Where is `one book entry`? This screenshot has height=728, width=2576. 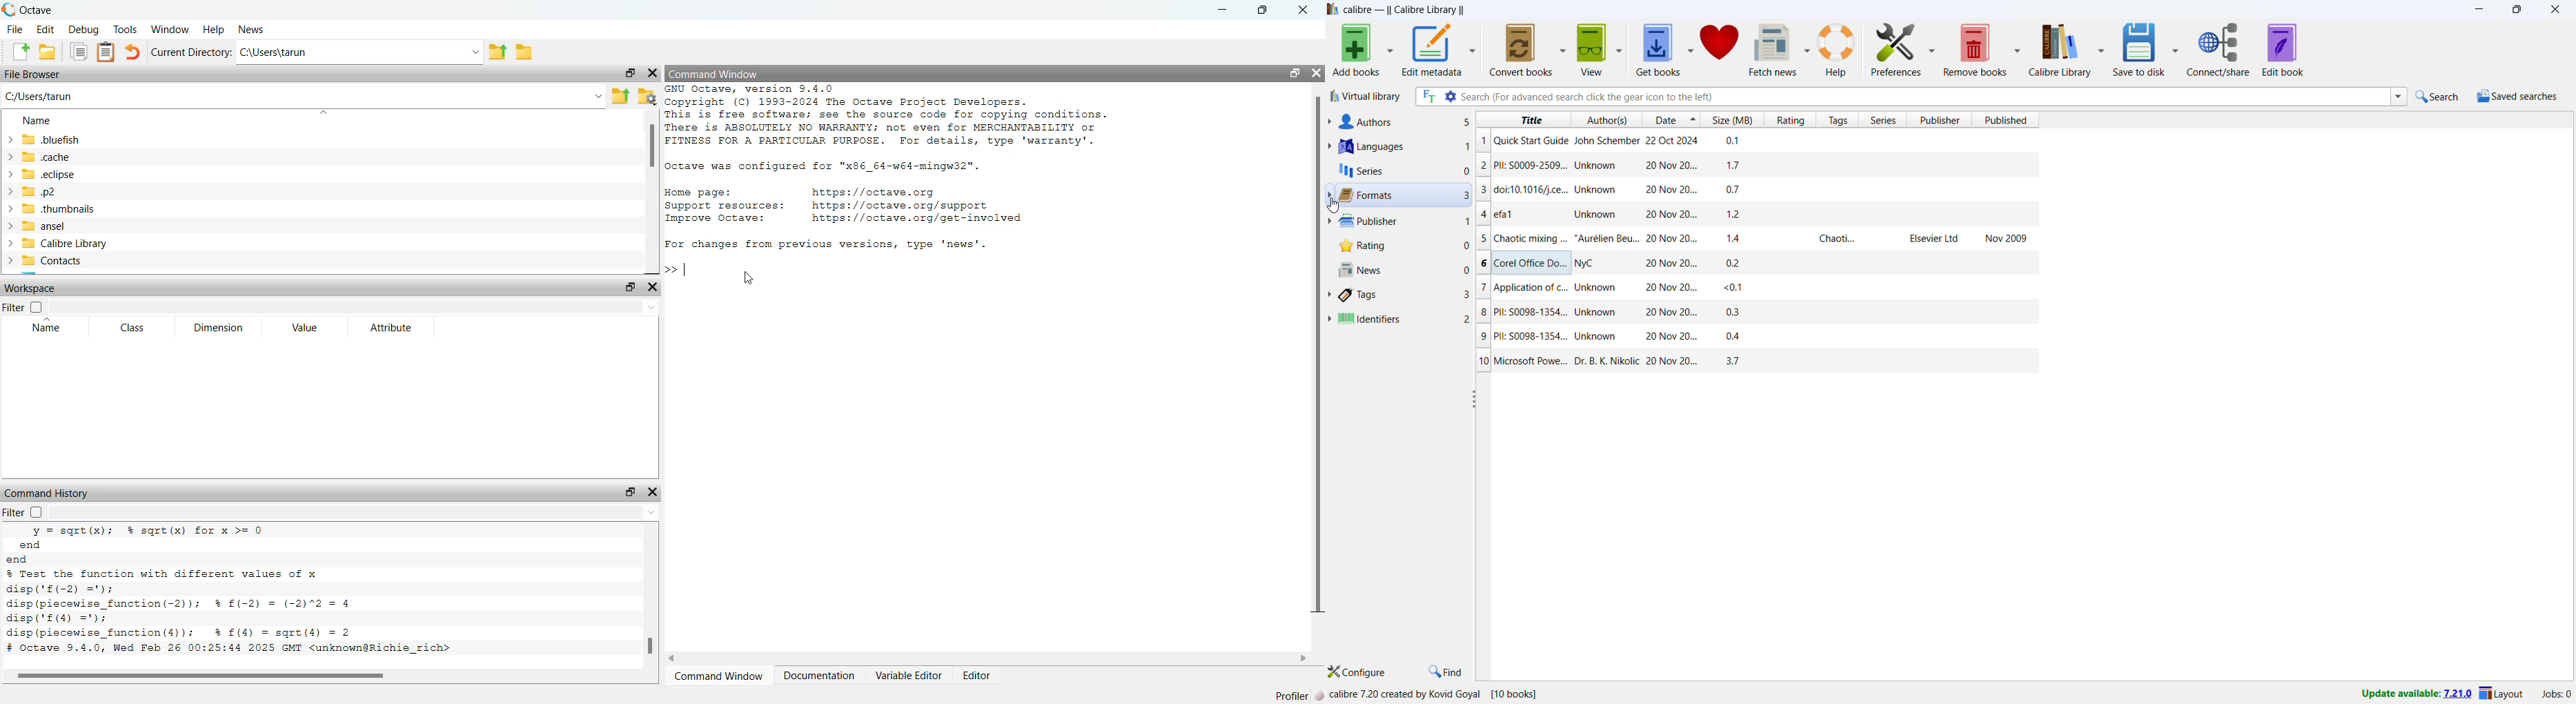 one book entry is located at coordinates (1758, 337).